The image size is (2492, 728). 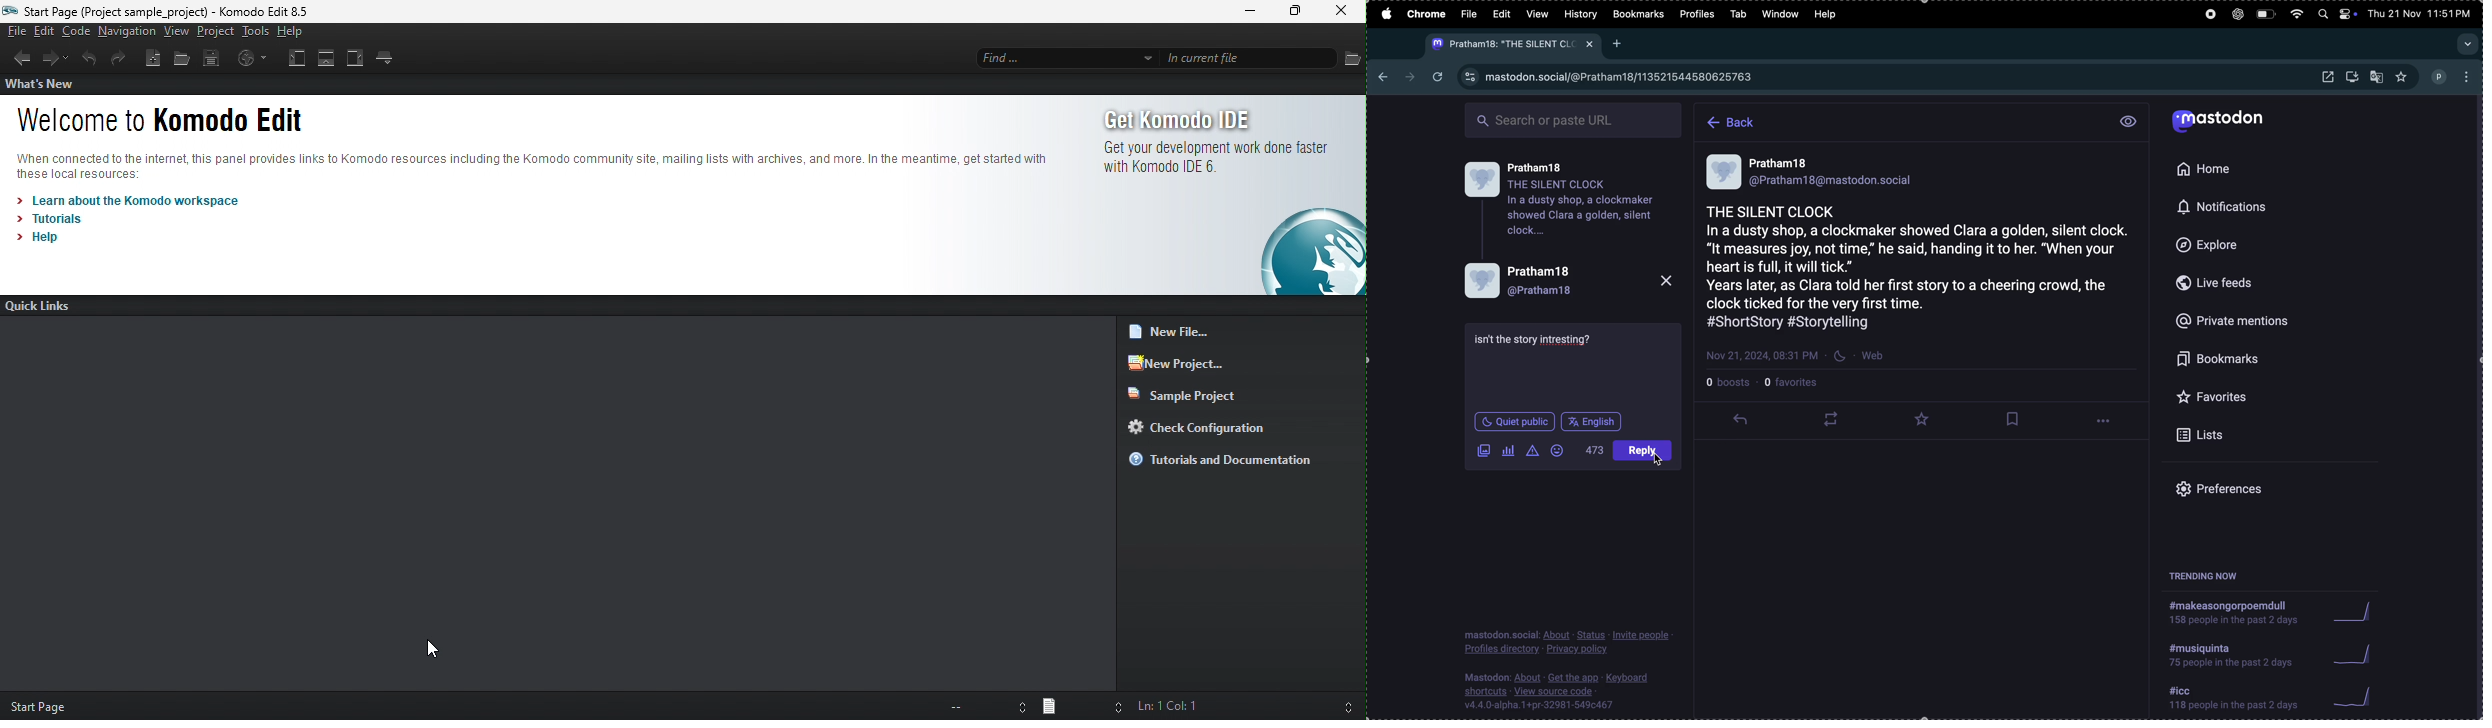 What do you see at coordinates (2359, 697) in the screenshot?
I see `graph` at bounding box center [2359, 697].